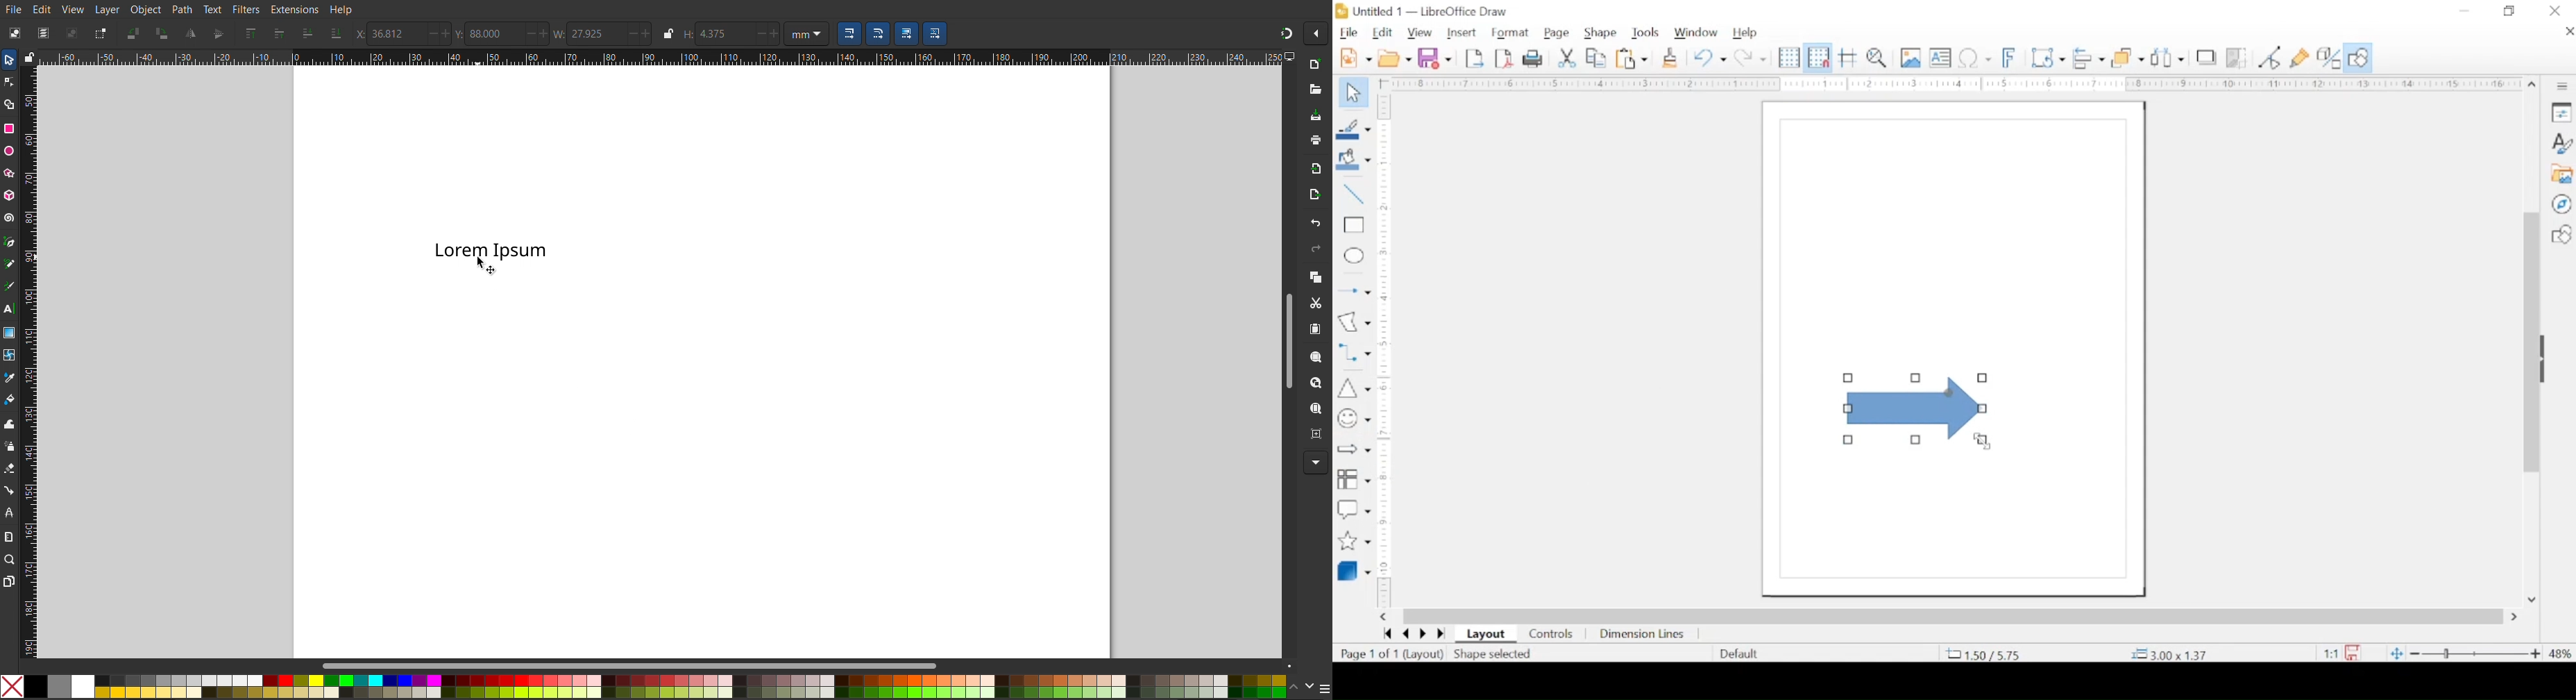  I want to click on Connector Tool, so click(10, 490).